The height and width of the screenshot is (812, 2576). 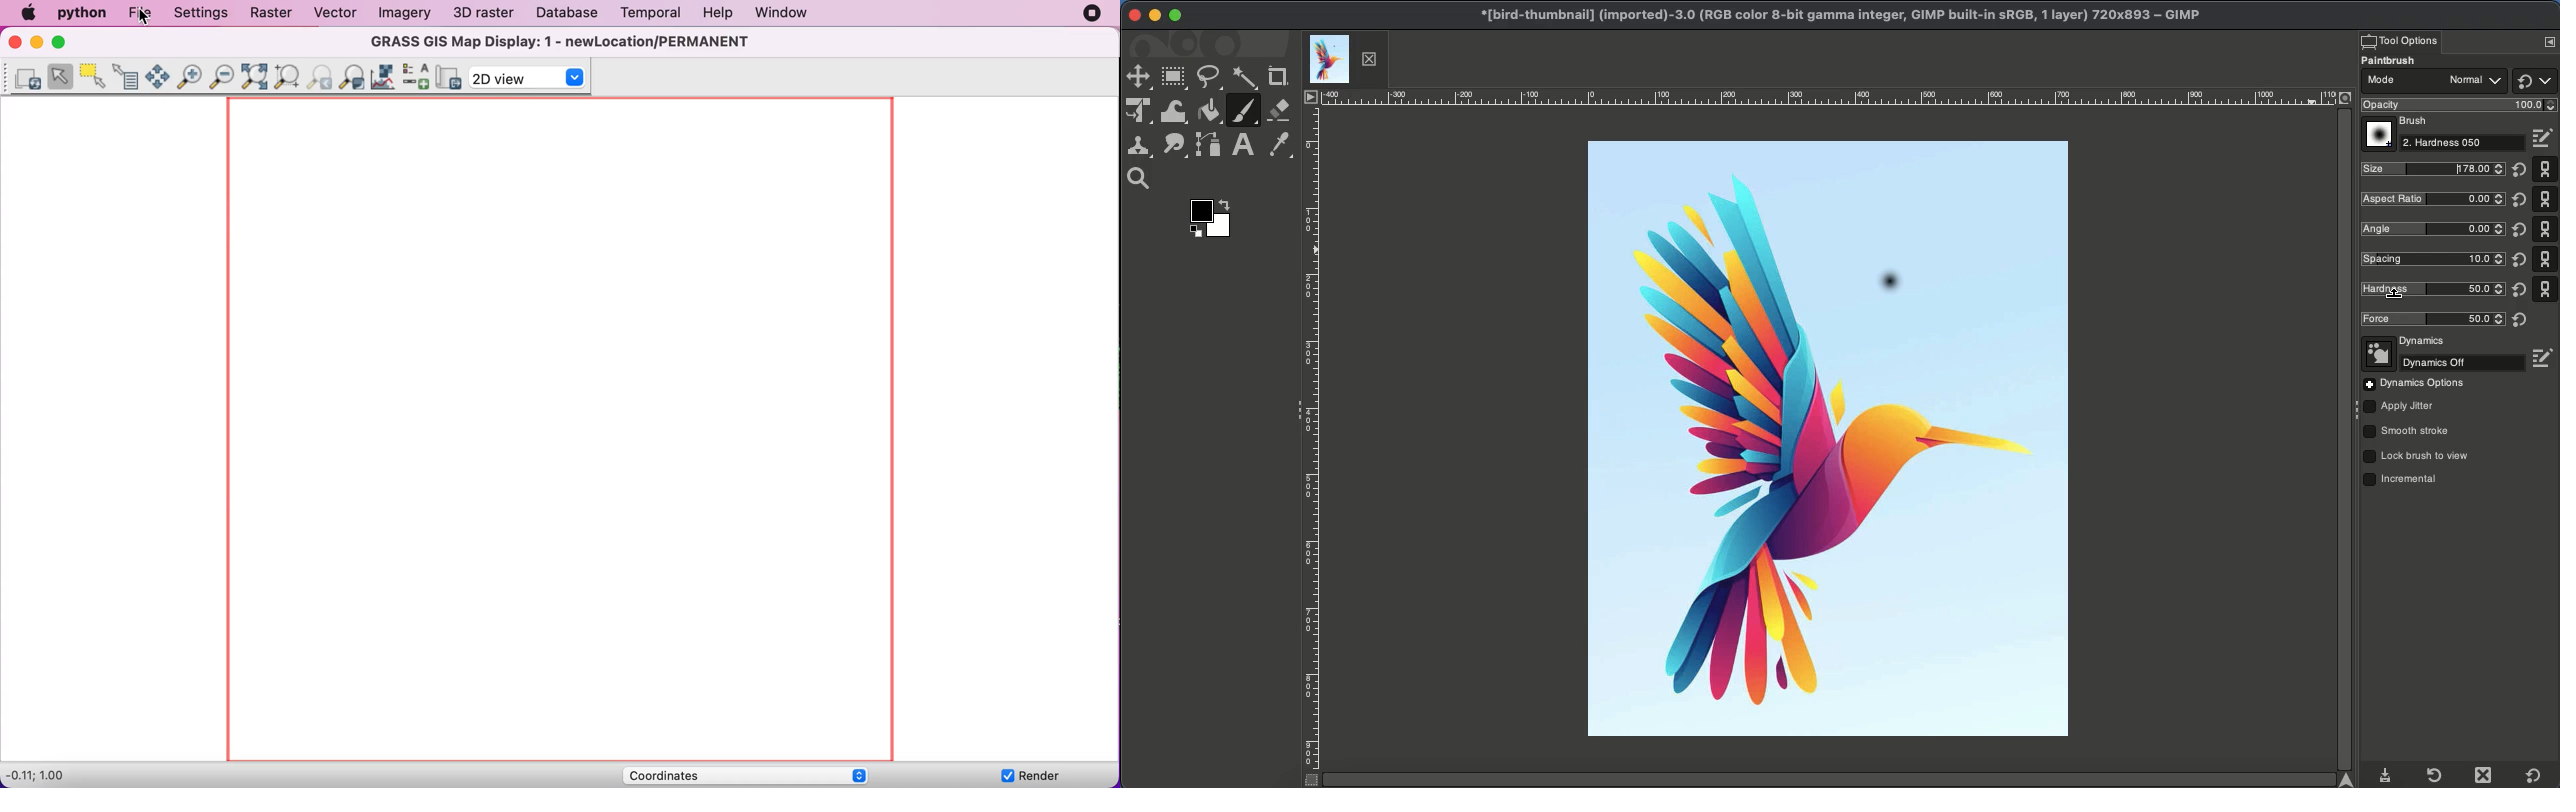 What do you see at coordinates (2407, 432) in the screenshot?
I see `Smooth stroke` at bounding box center [2407, 432].